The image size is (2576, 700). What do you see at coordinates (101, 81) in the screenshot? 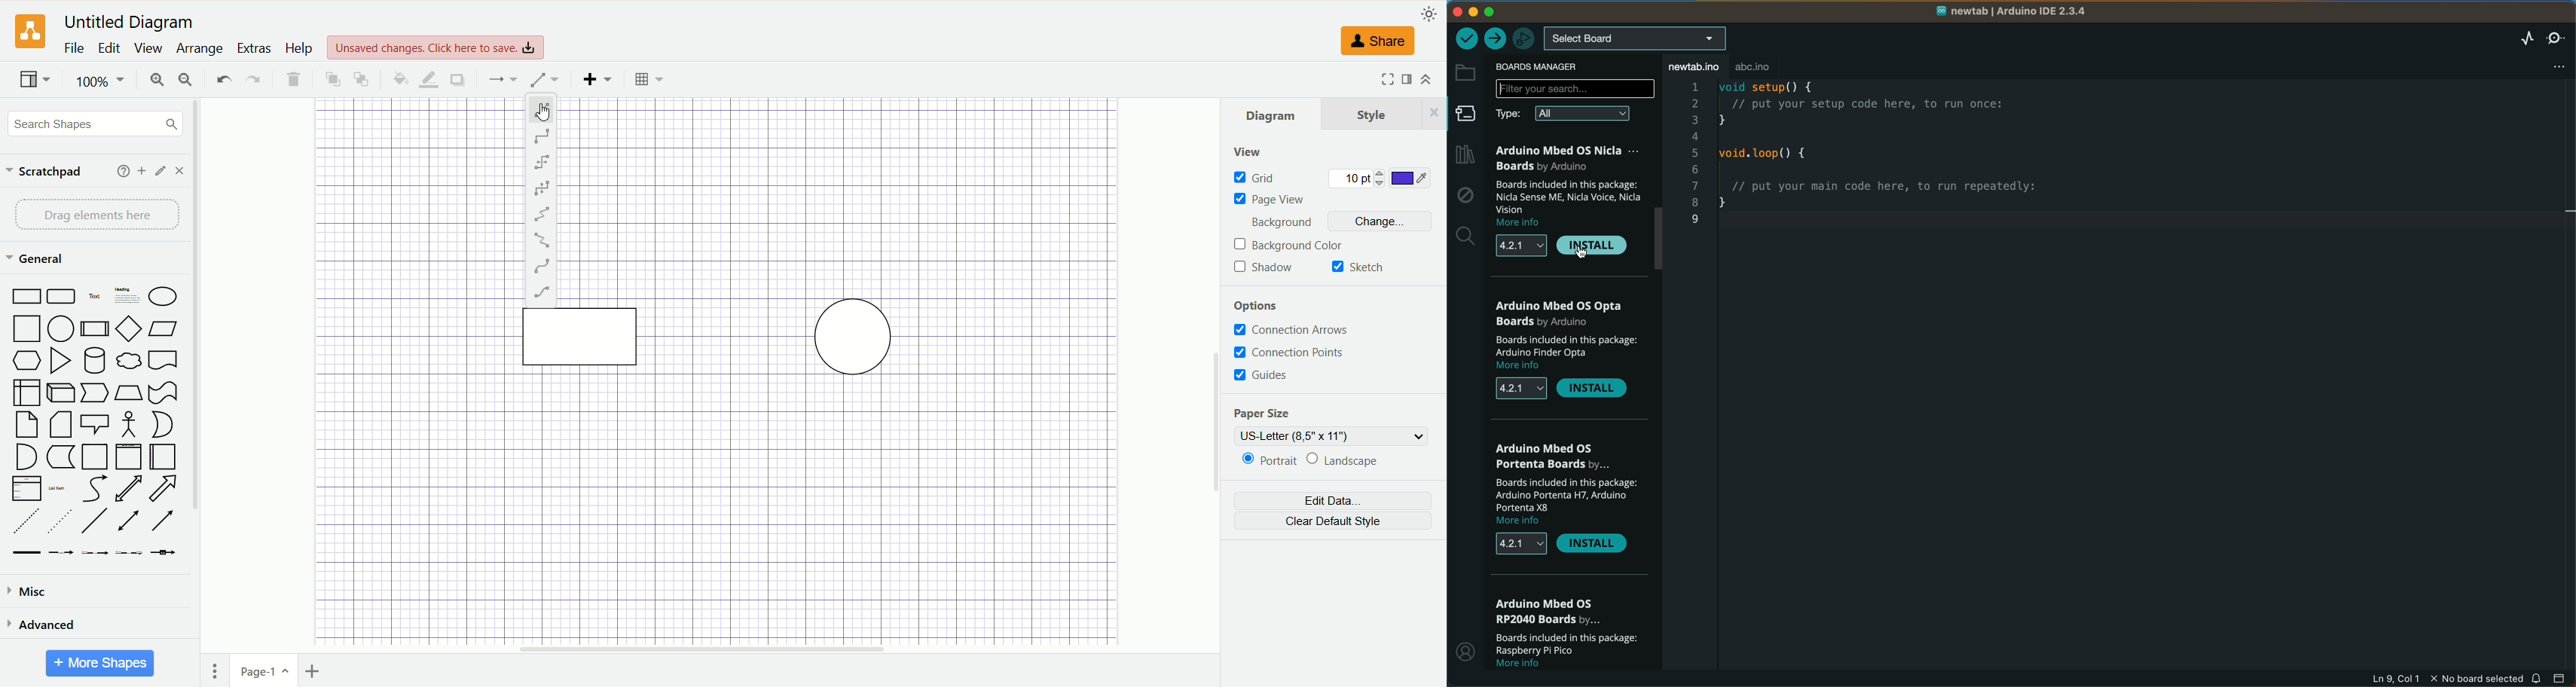
I see `100%` at bounding box center [101, 81].